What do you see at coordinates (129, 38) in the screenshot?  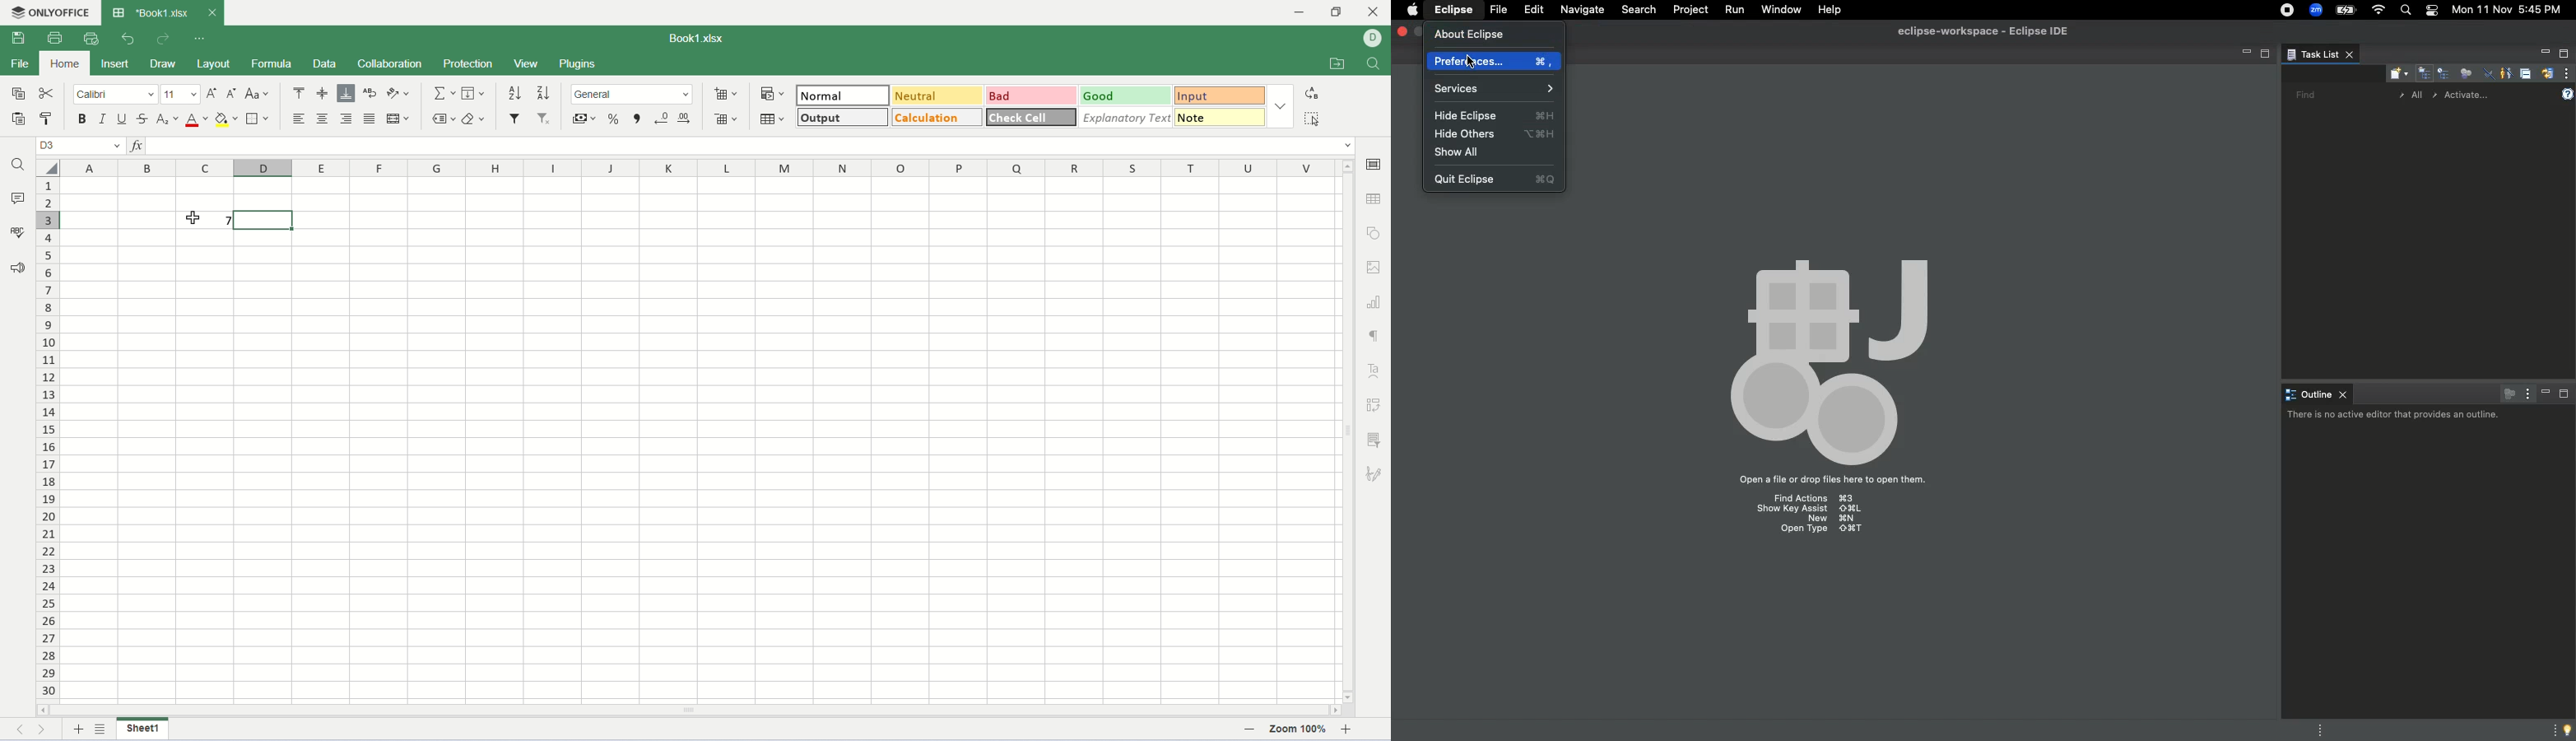 I see `undo` at bounding box center [129, 38].